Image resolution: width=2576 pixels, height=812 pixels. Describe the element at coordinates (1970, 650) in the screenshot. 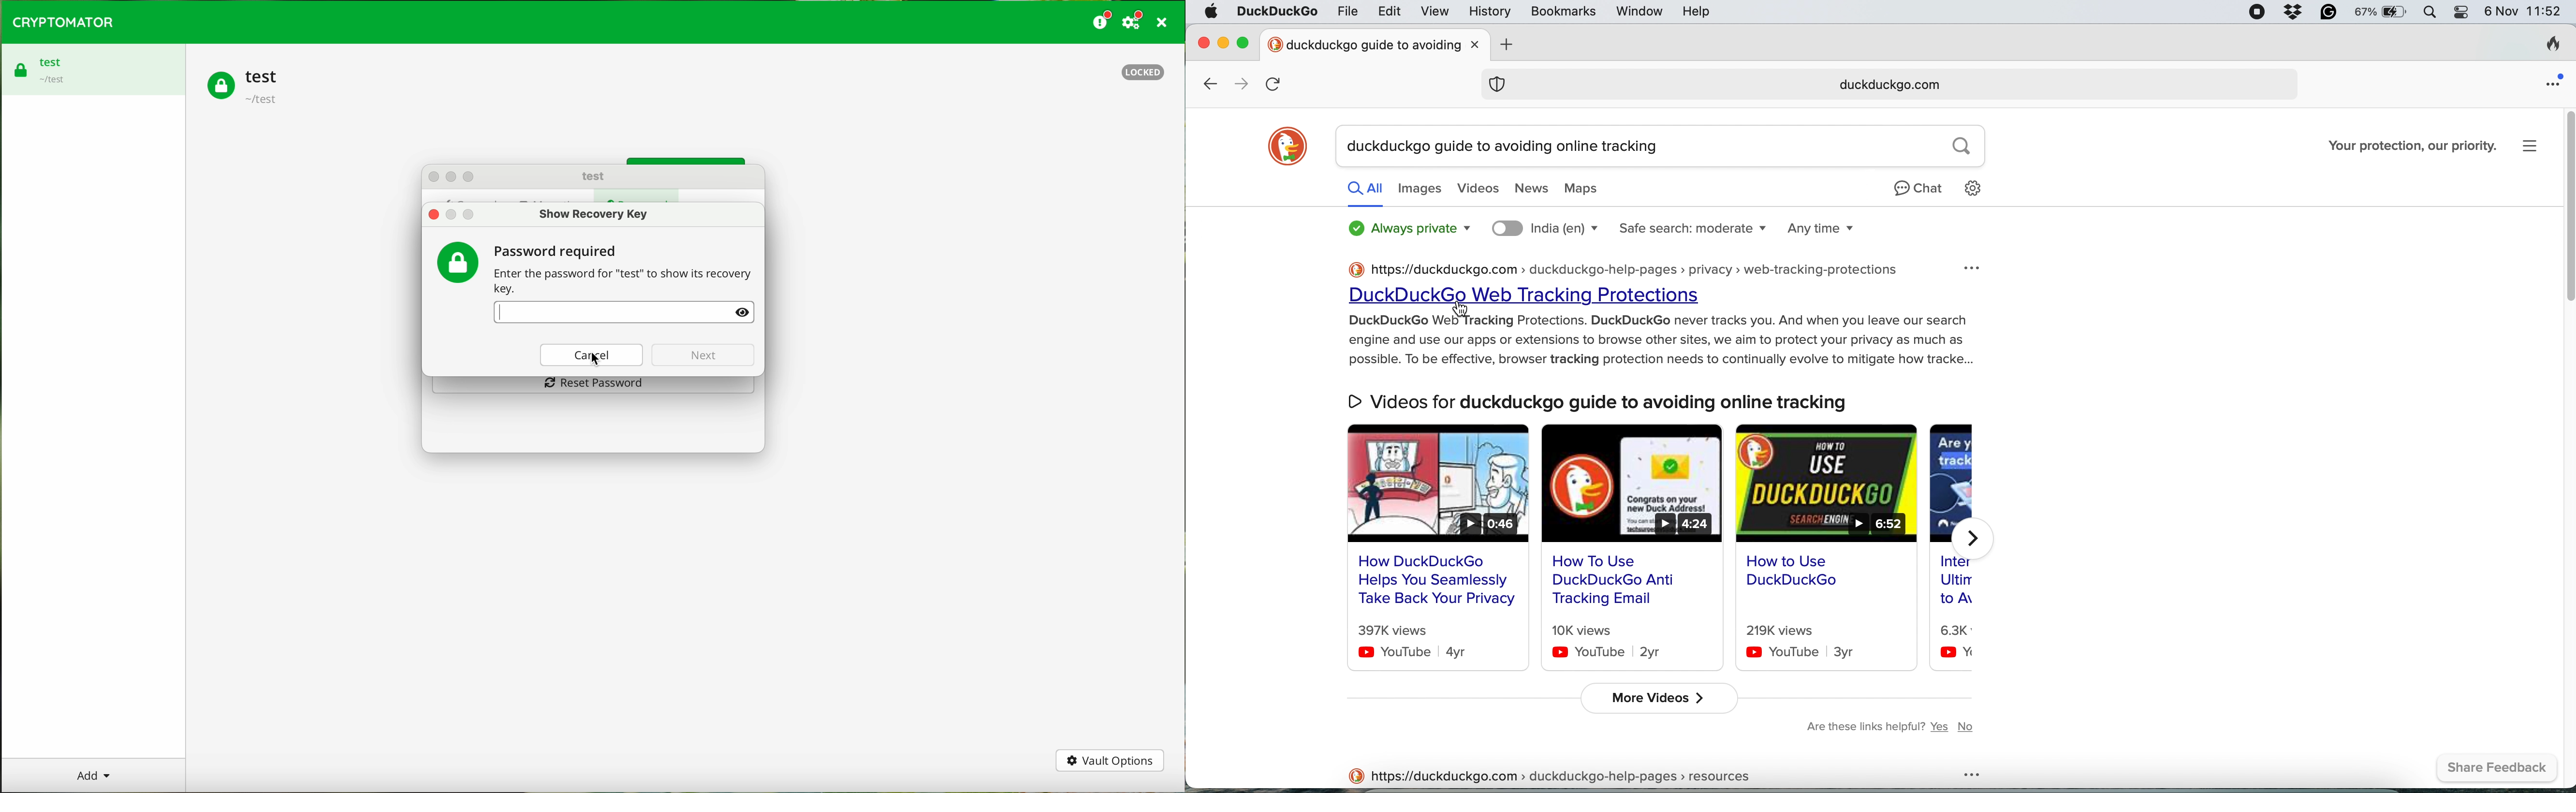

I see `youtube` at that location.